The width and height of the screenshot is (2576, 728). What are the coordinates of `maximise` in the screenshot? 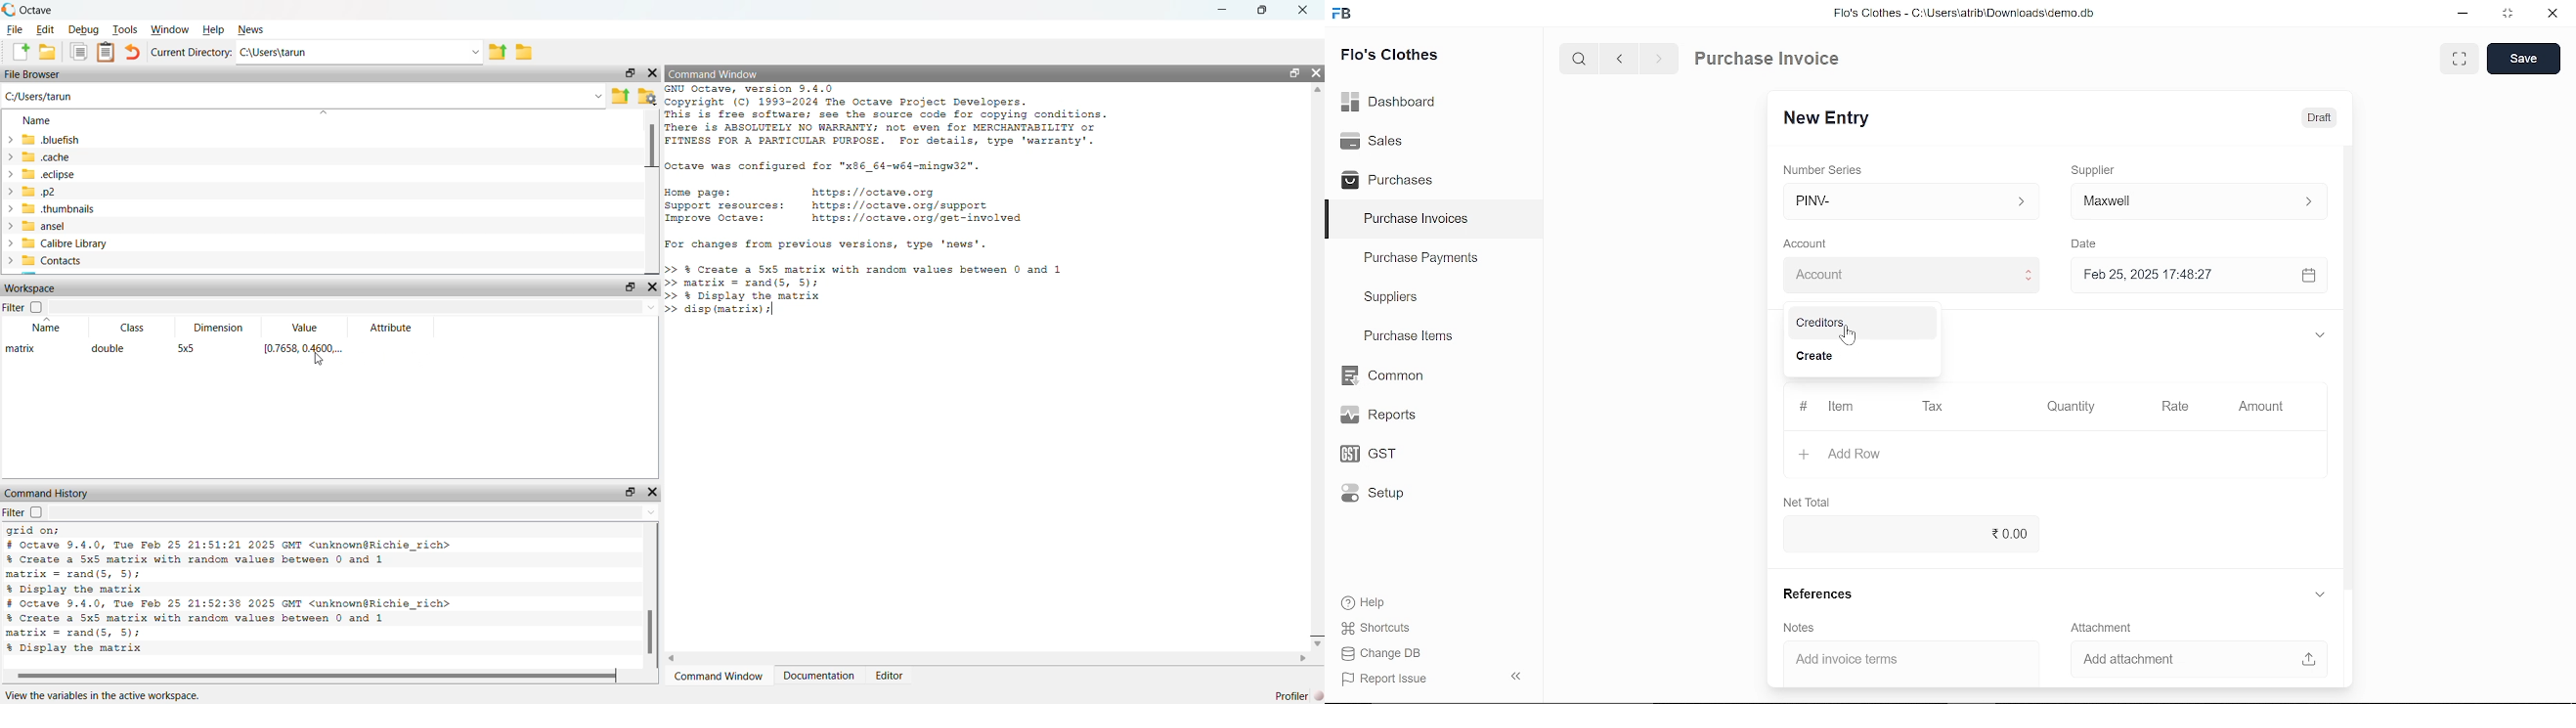 It's located at (625, 289).